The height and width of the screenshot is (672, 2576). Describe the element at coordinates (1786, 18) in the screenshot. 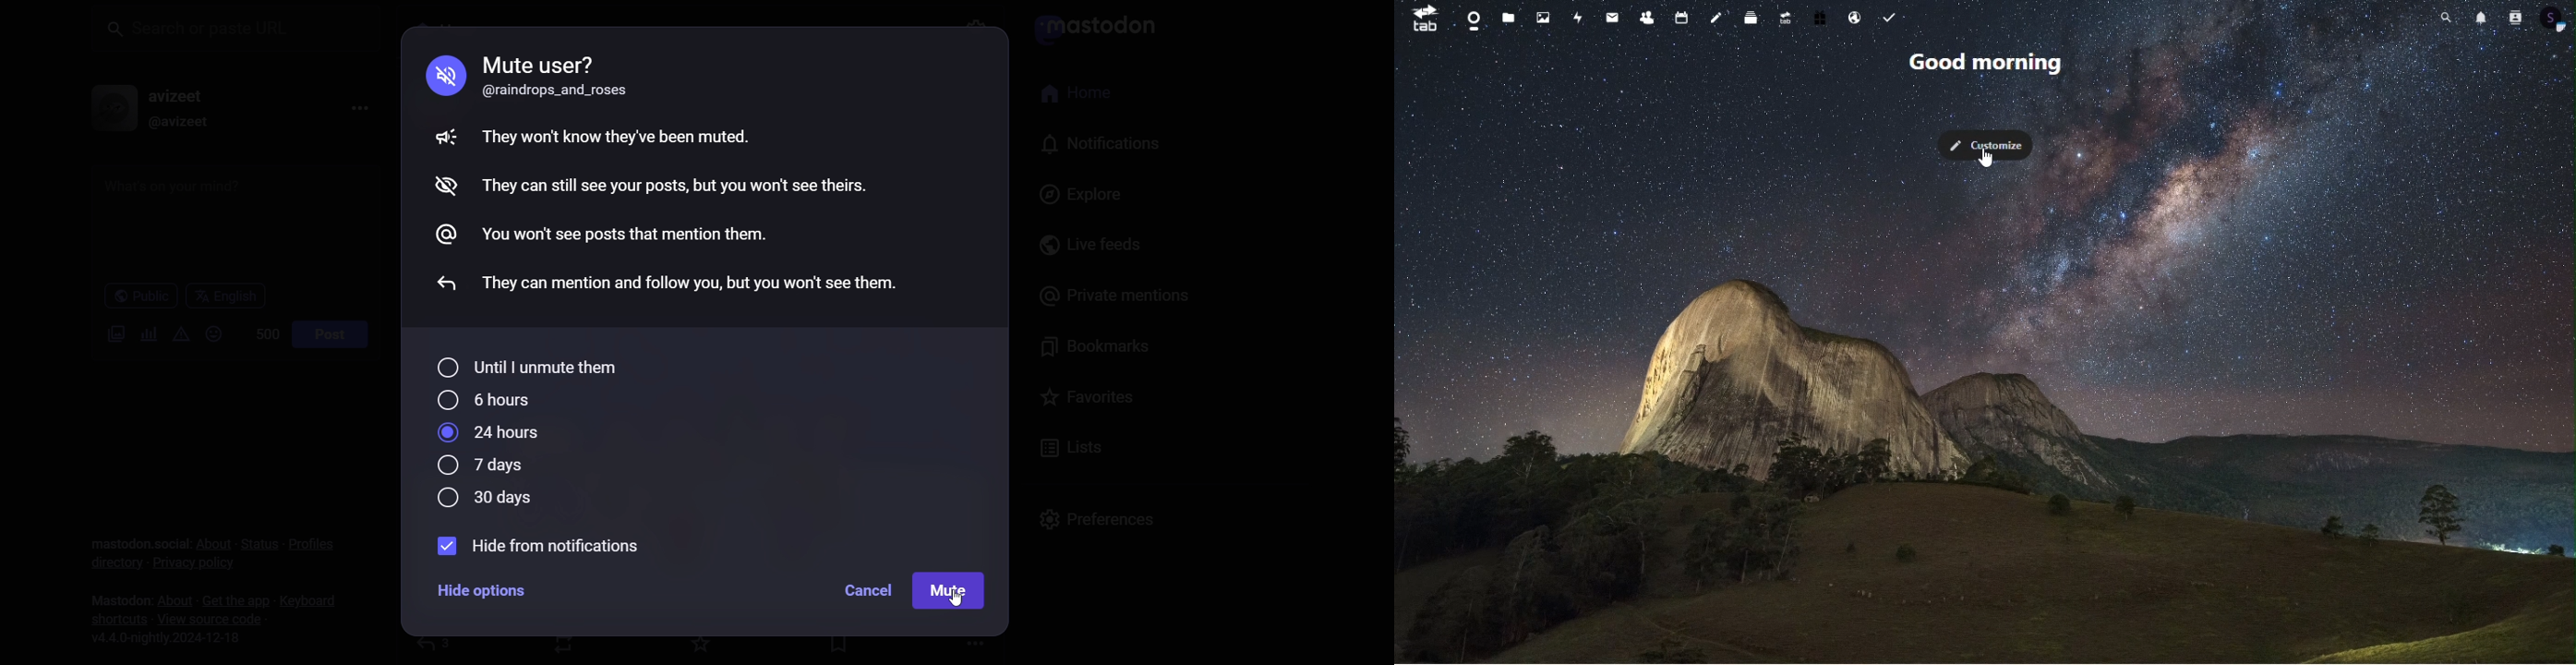

I see `upgrade` at that location.